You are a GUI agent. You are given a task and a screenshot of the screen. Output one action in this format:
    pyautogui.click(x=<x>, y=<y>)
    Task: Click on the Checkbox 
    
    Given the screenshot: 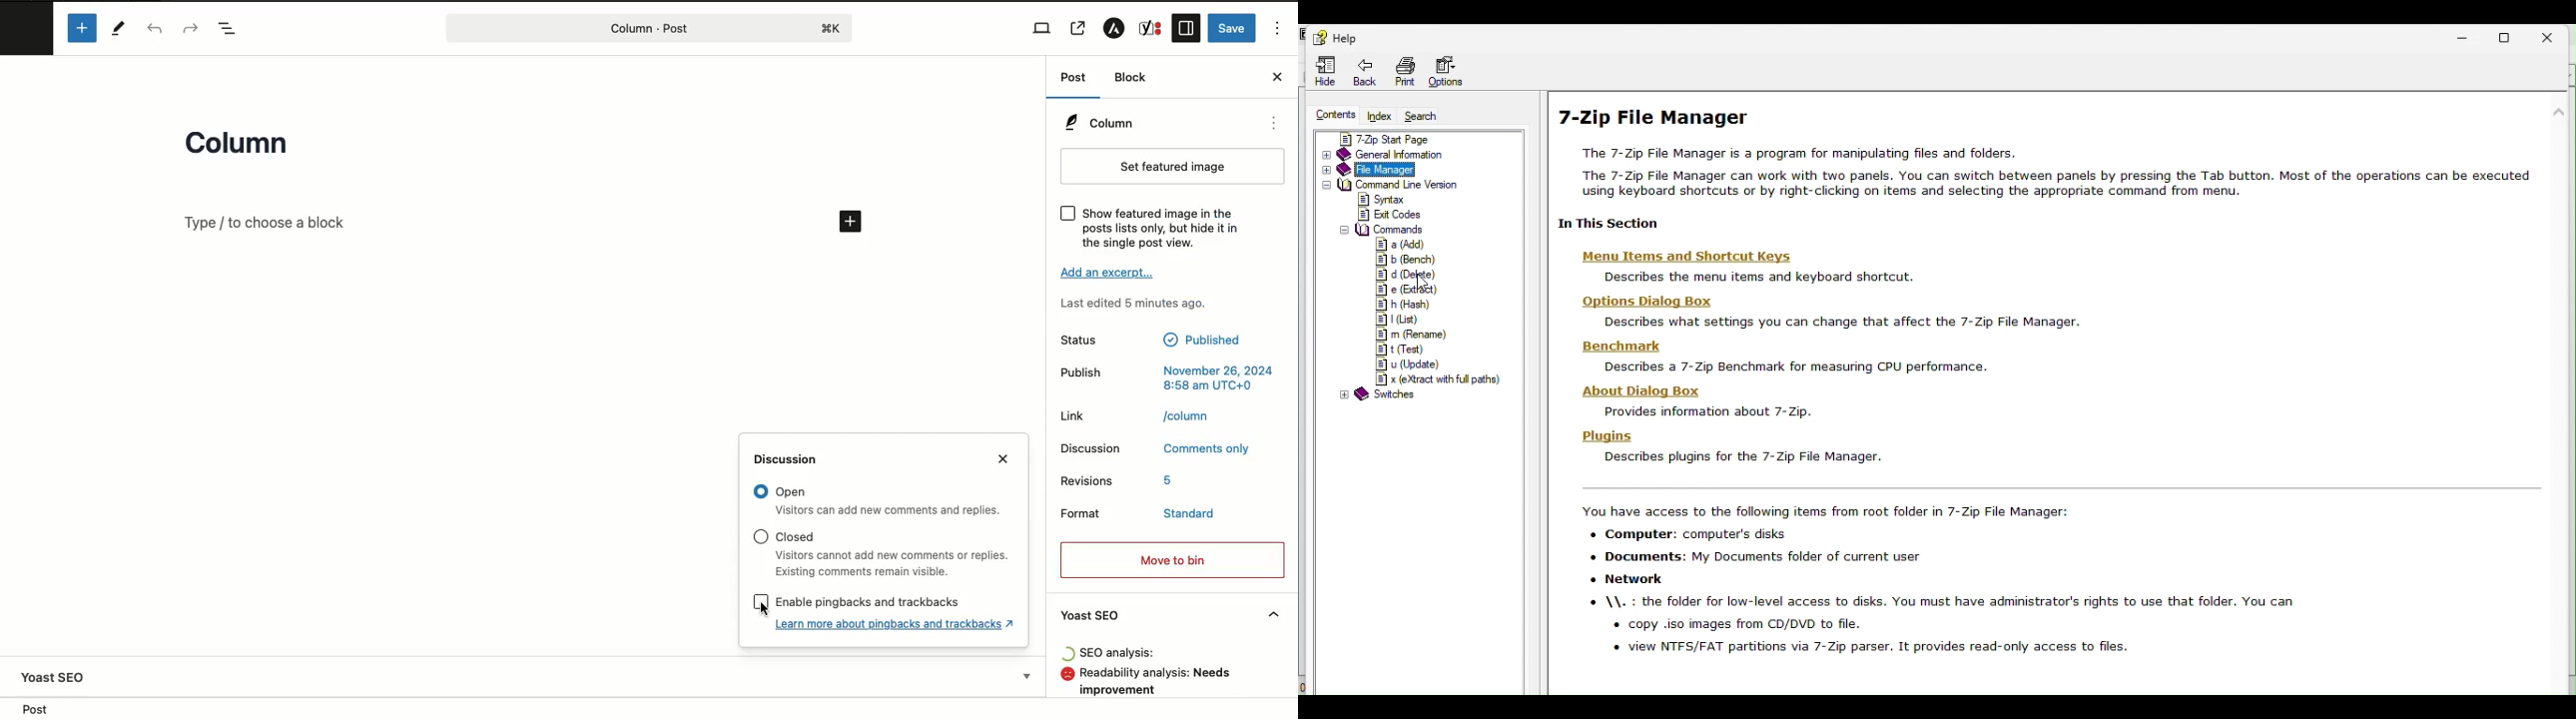 What is the action you would take?
    pyautogui.click(x=760, y=491)
    